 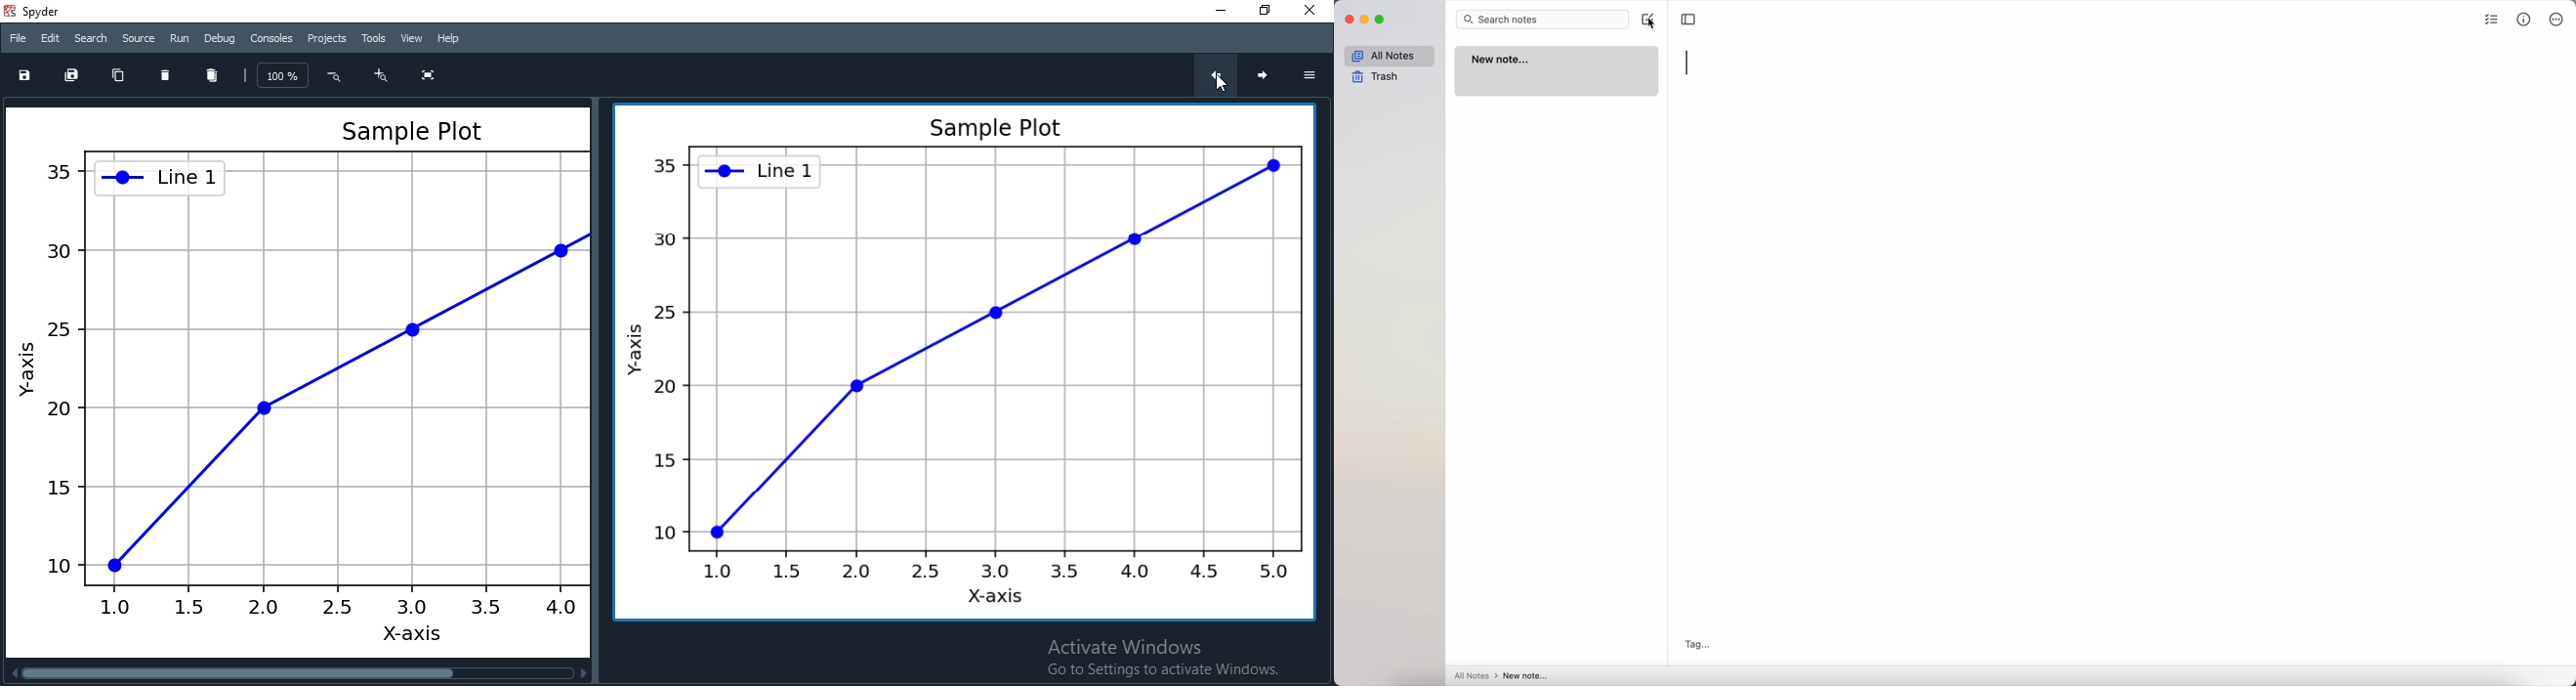 I want to click on Search, so click(x=90, y=38).